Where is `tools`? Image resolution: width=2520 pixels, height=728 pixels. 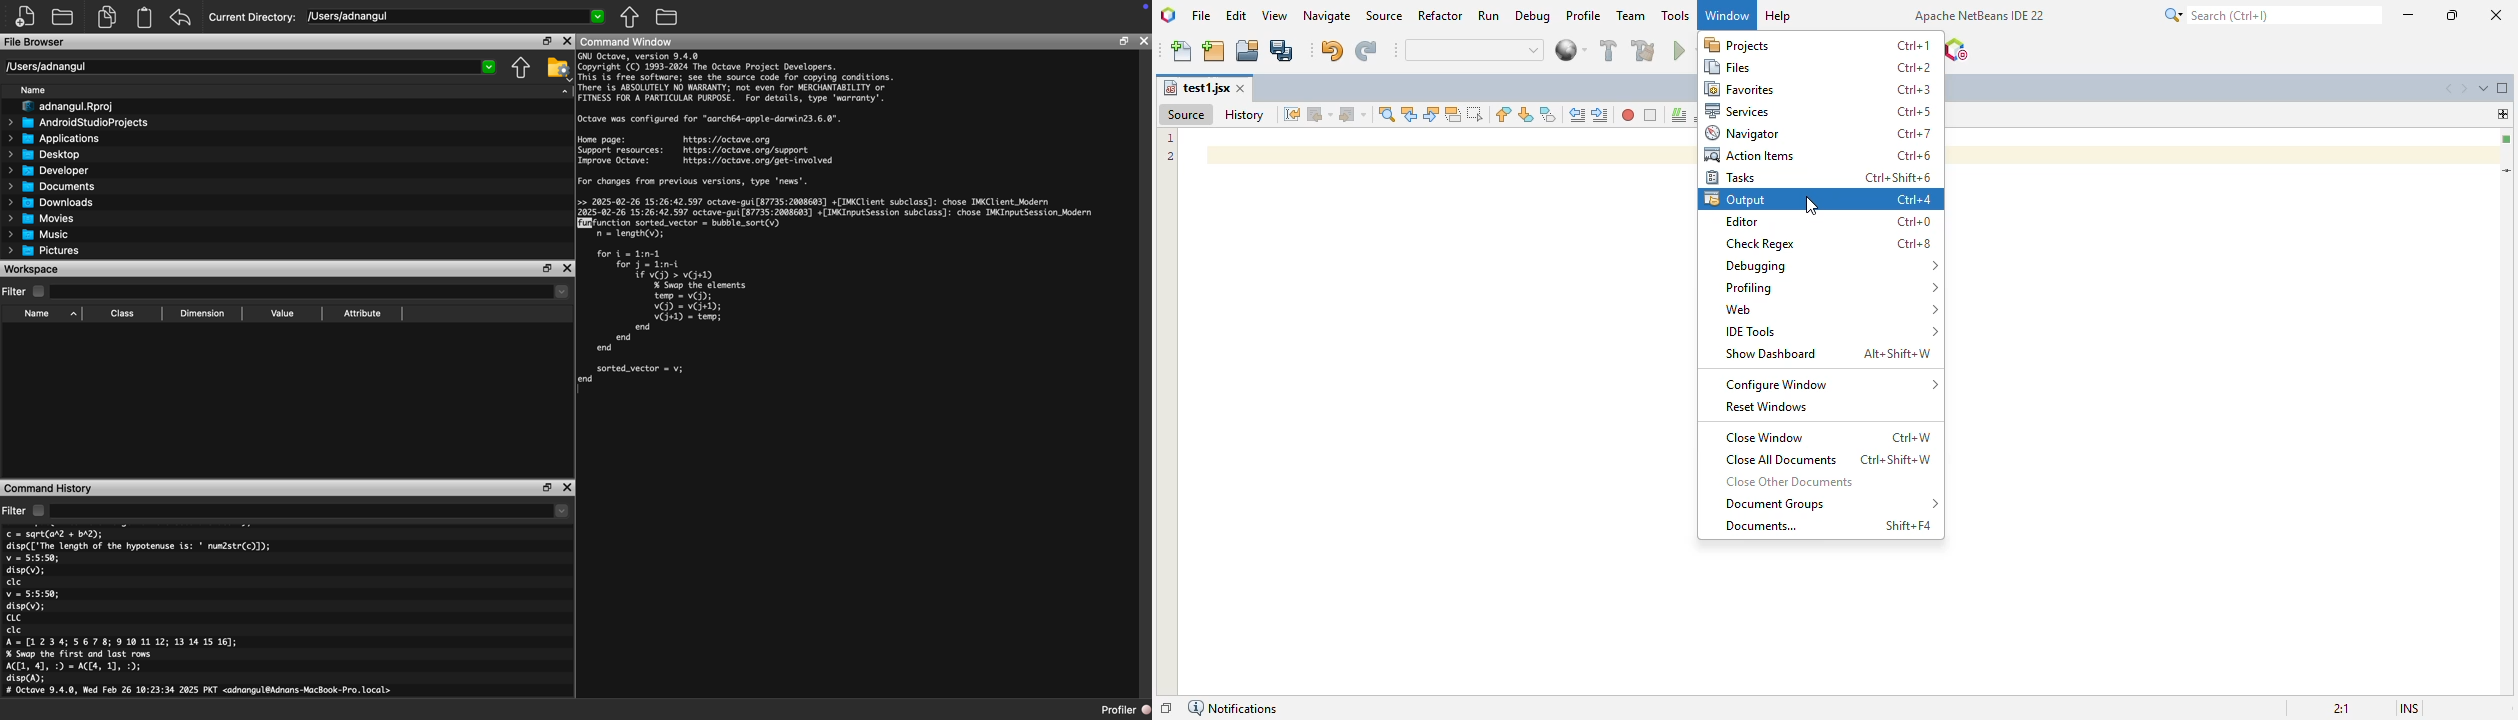 tools is located at coordinates (1676, 15).